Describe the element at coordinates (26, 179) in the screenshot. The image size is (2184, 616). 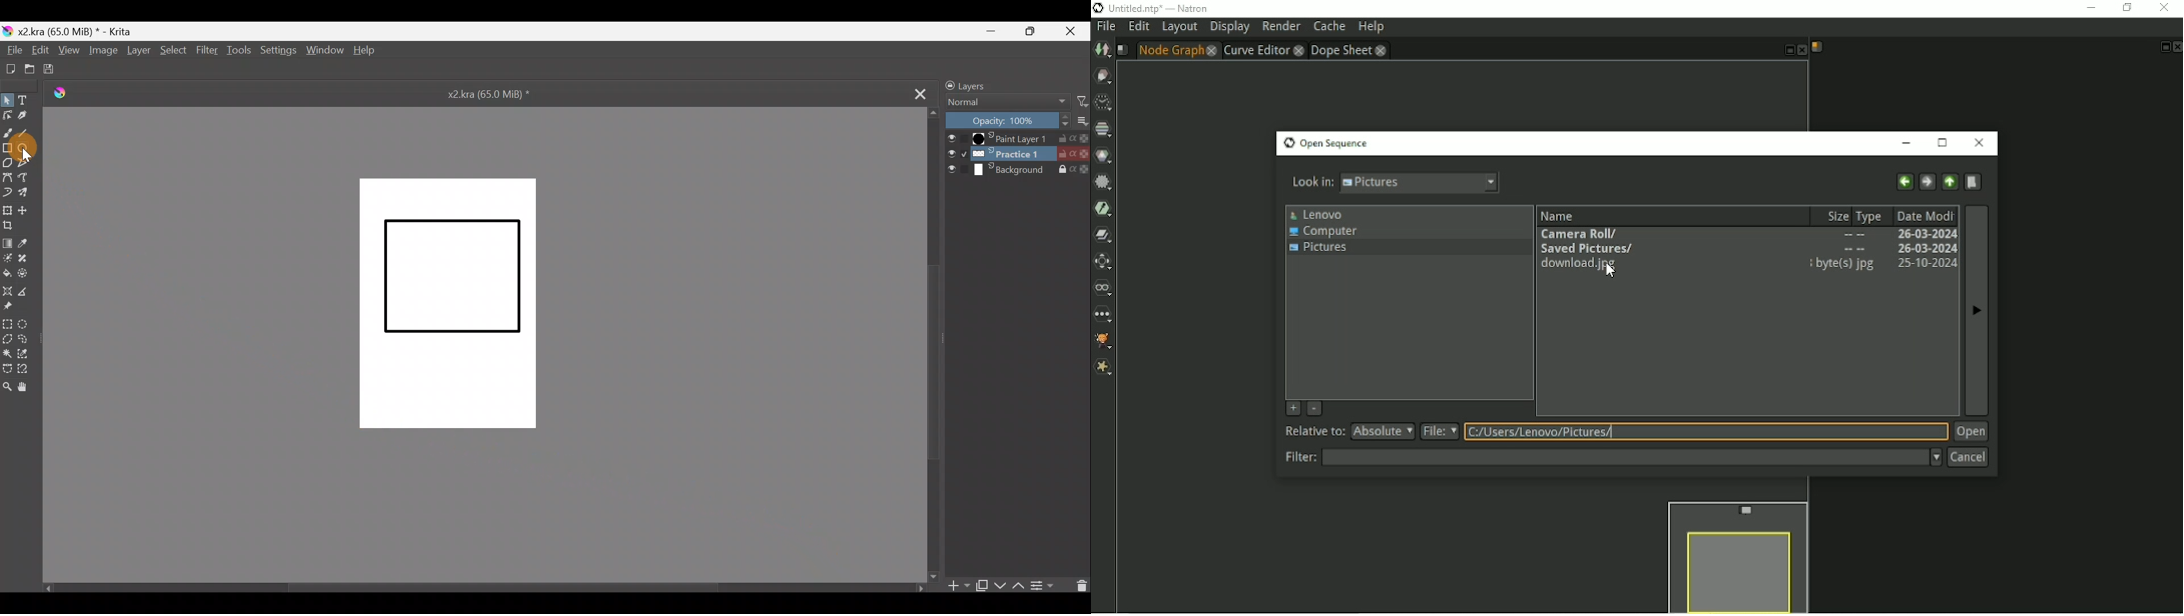
I see `Freehand path tool` at that location.